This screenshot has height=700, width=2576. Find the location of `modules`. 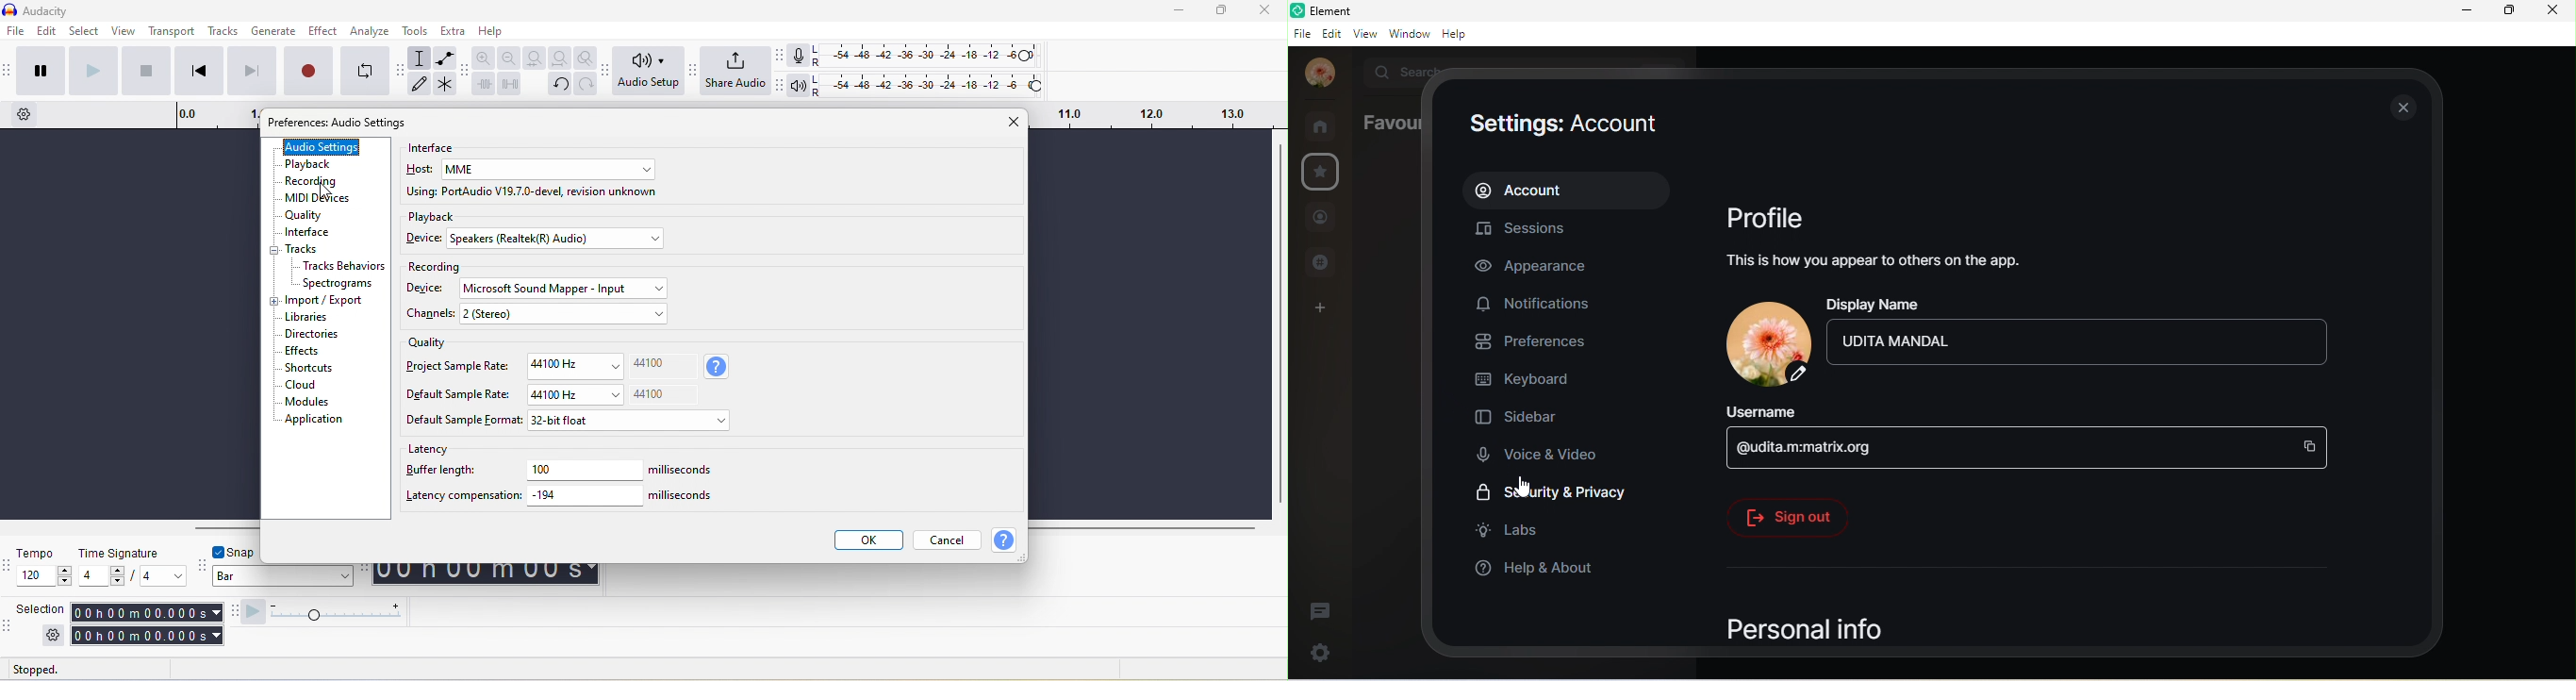

modules is located at coordinates (306, 403).